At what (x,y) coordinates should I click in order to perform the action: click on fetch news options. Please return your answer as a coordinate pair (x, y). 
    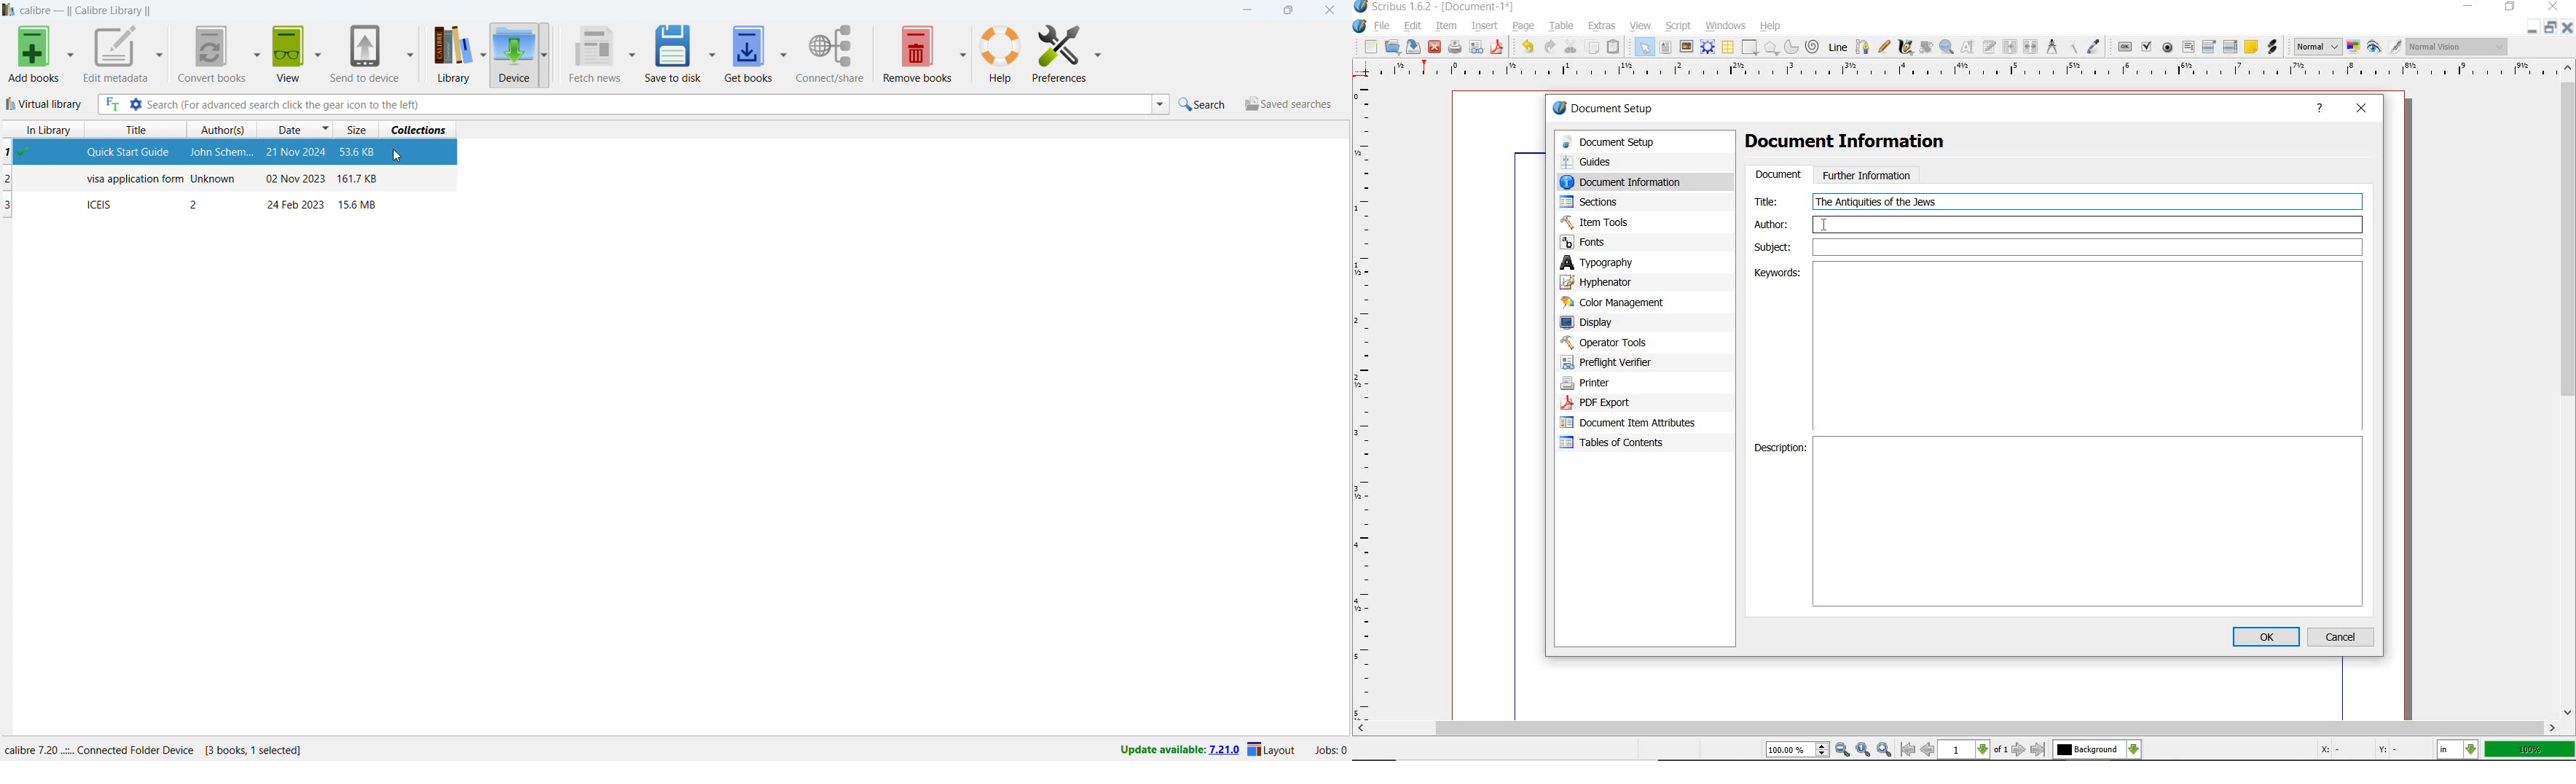
    Looking at the image, I should click on (632, 56).